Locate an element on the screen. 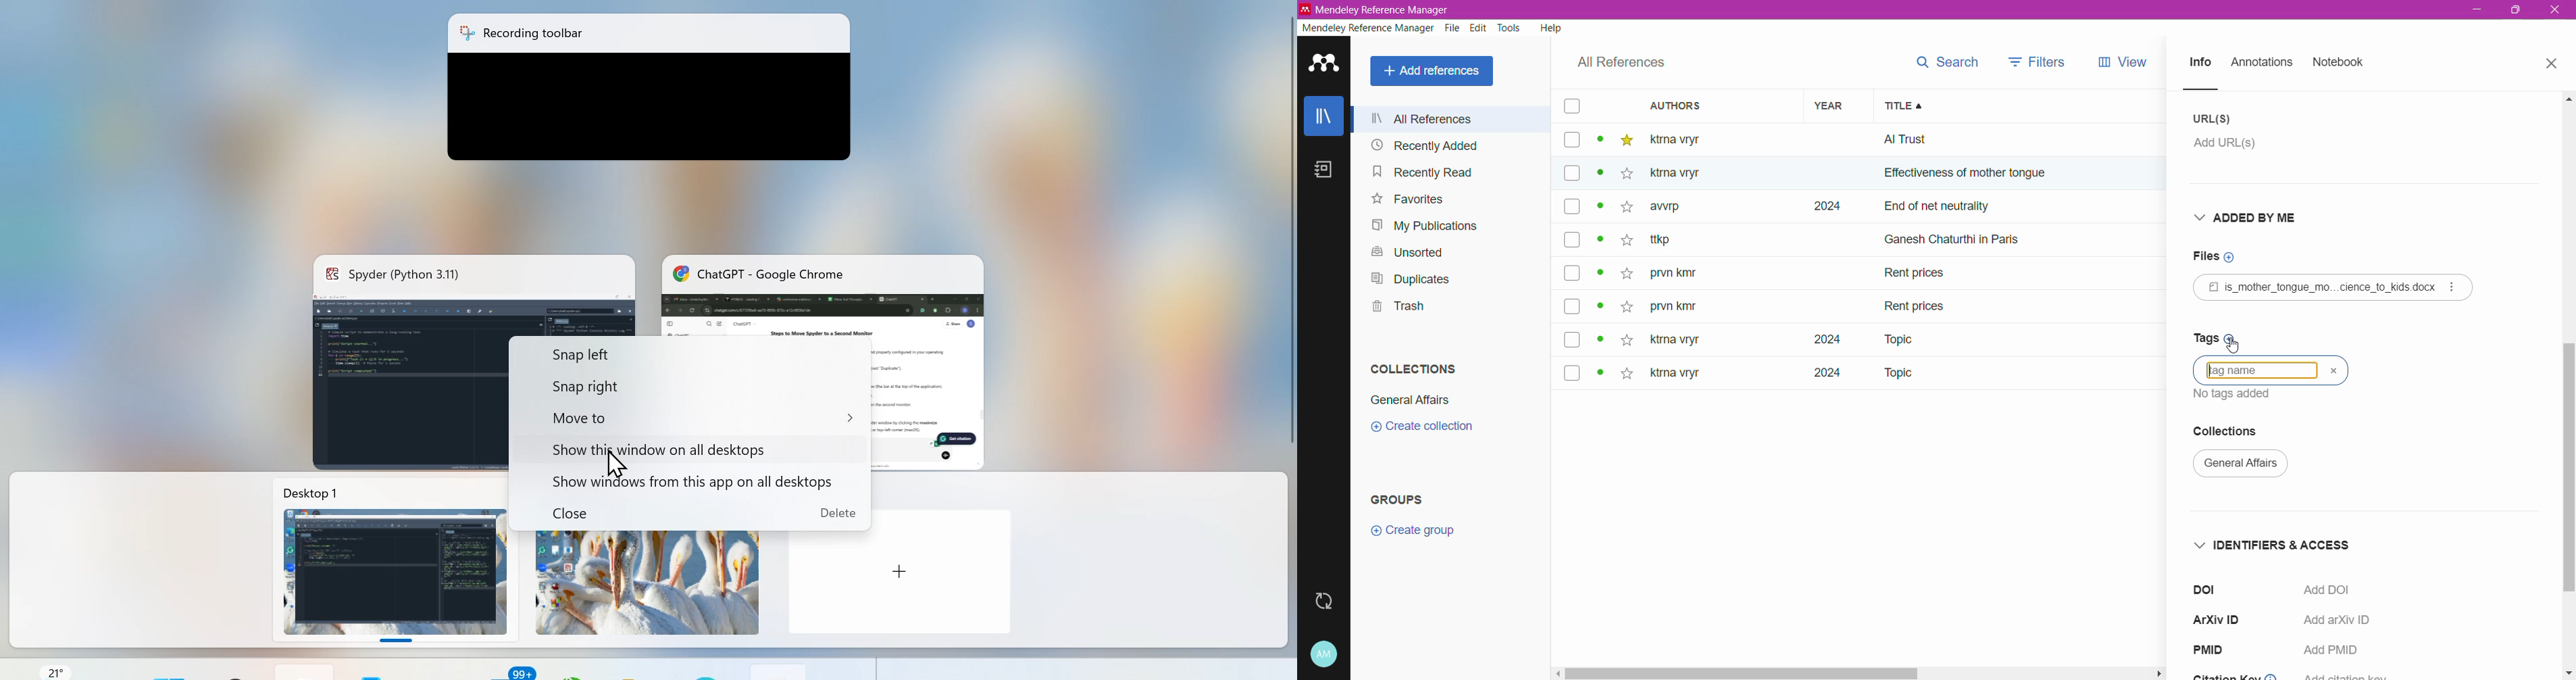  language  is located at coordinates (2273, 369).